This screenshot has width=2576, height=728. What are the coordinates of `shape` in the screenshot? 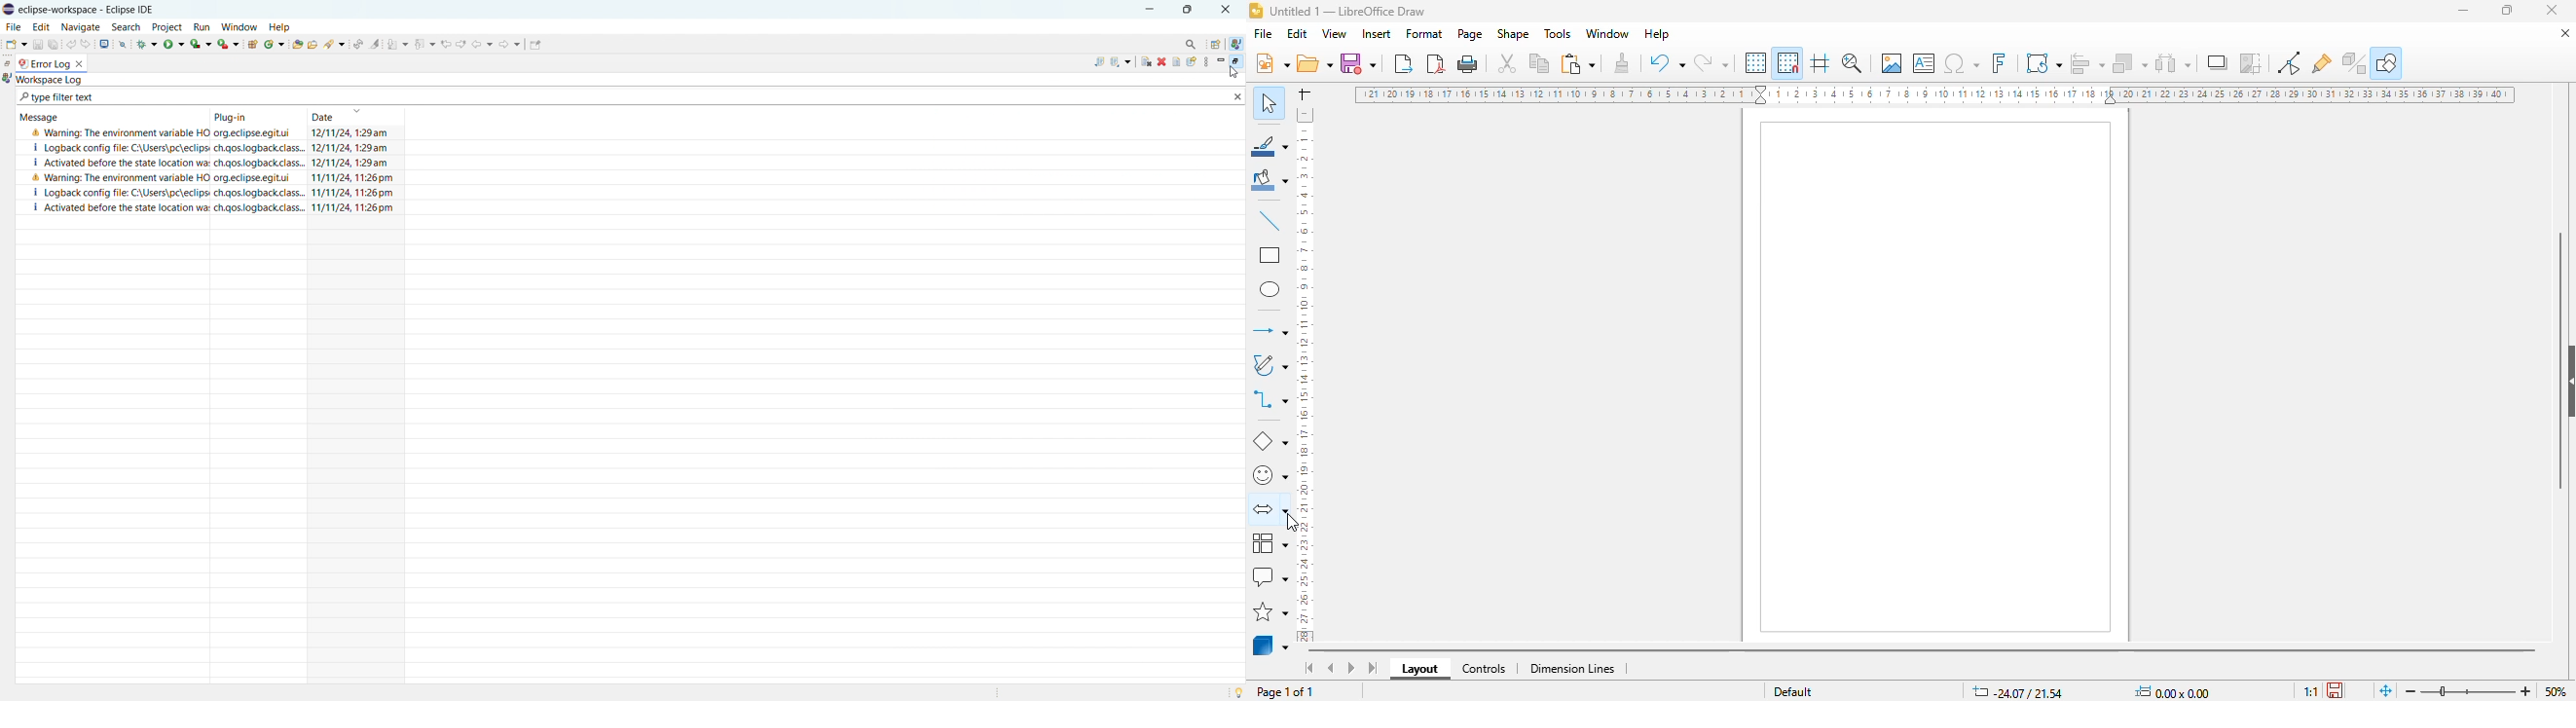 It's located at (1513, 33).